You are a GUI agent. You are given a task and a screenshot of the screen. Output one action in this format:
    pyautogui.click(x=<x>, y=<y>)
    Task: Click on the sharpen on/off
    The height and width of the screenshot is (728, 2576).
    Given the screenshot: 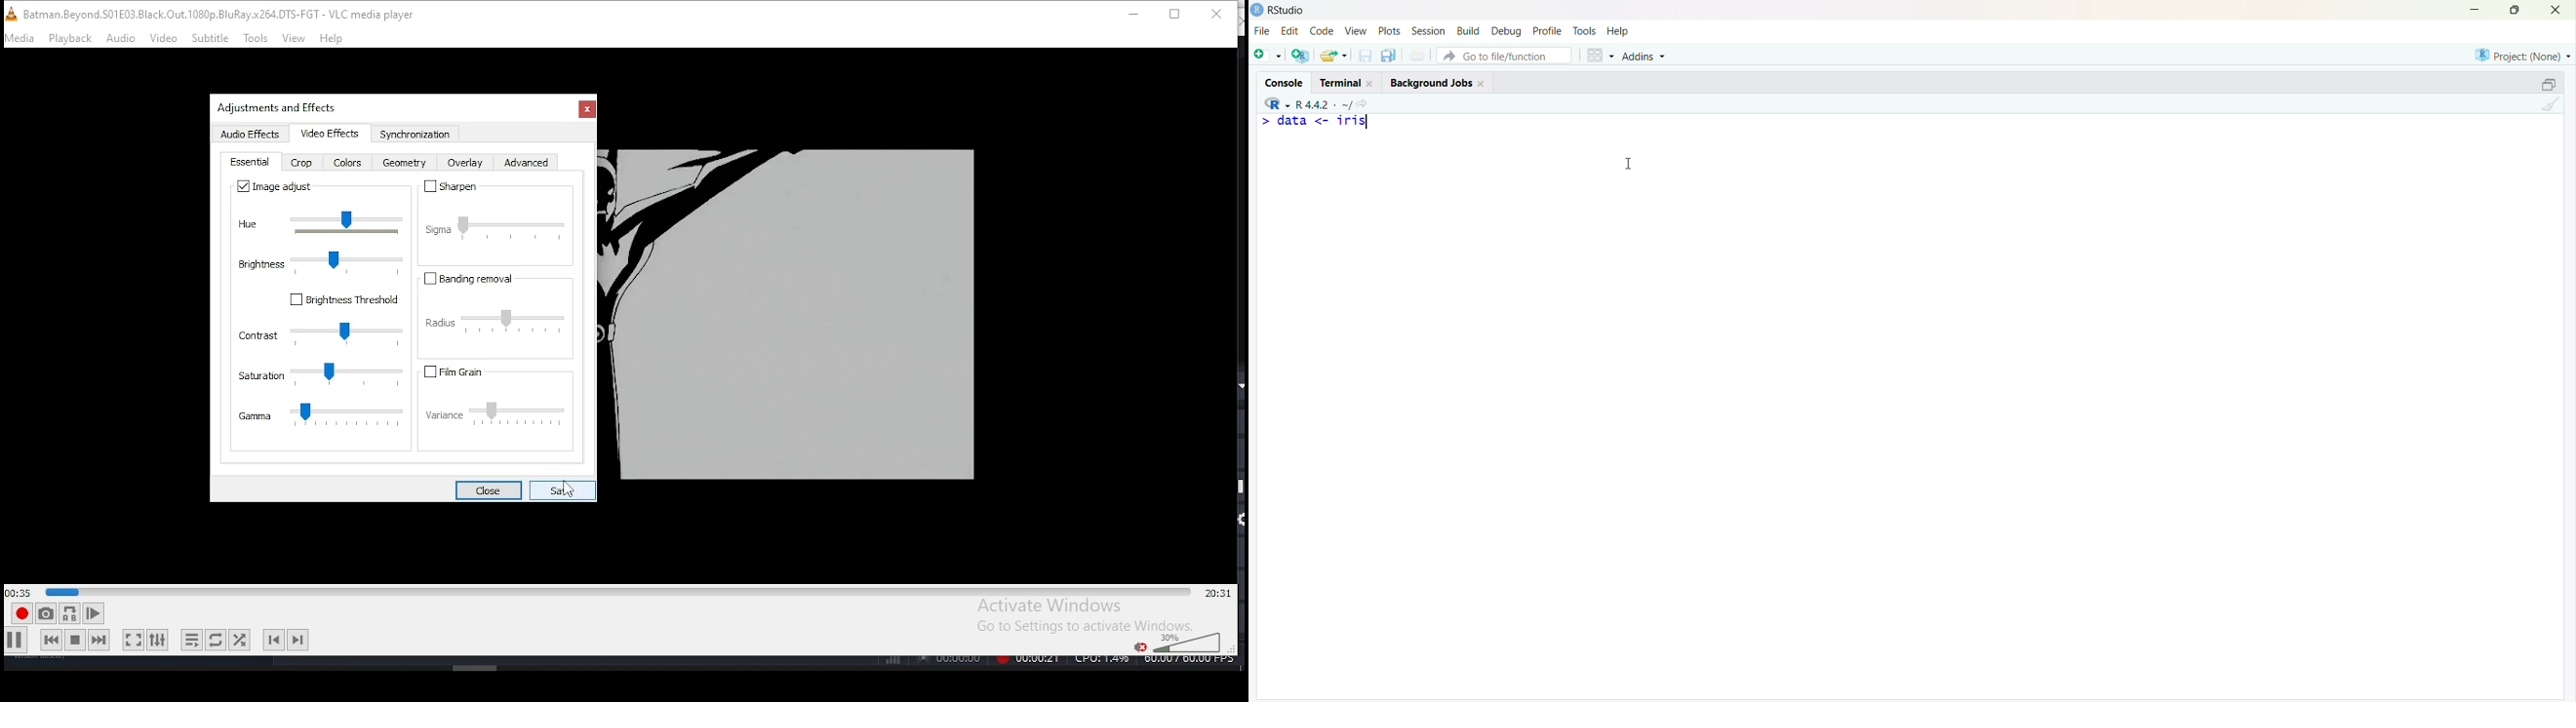 What is the action you would take?
    pyautogui.click(x=449, y=186)
    